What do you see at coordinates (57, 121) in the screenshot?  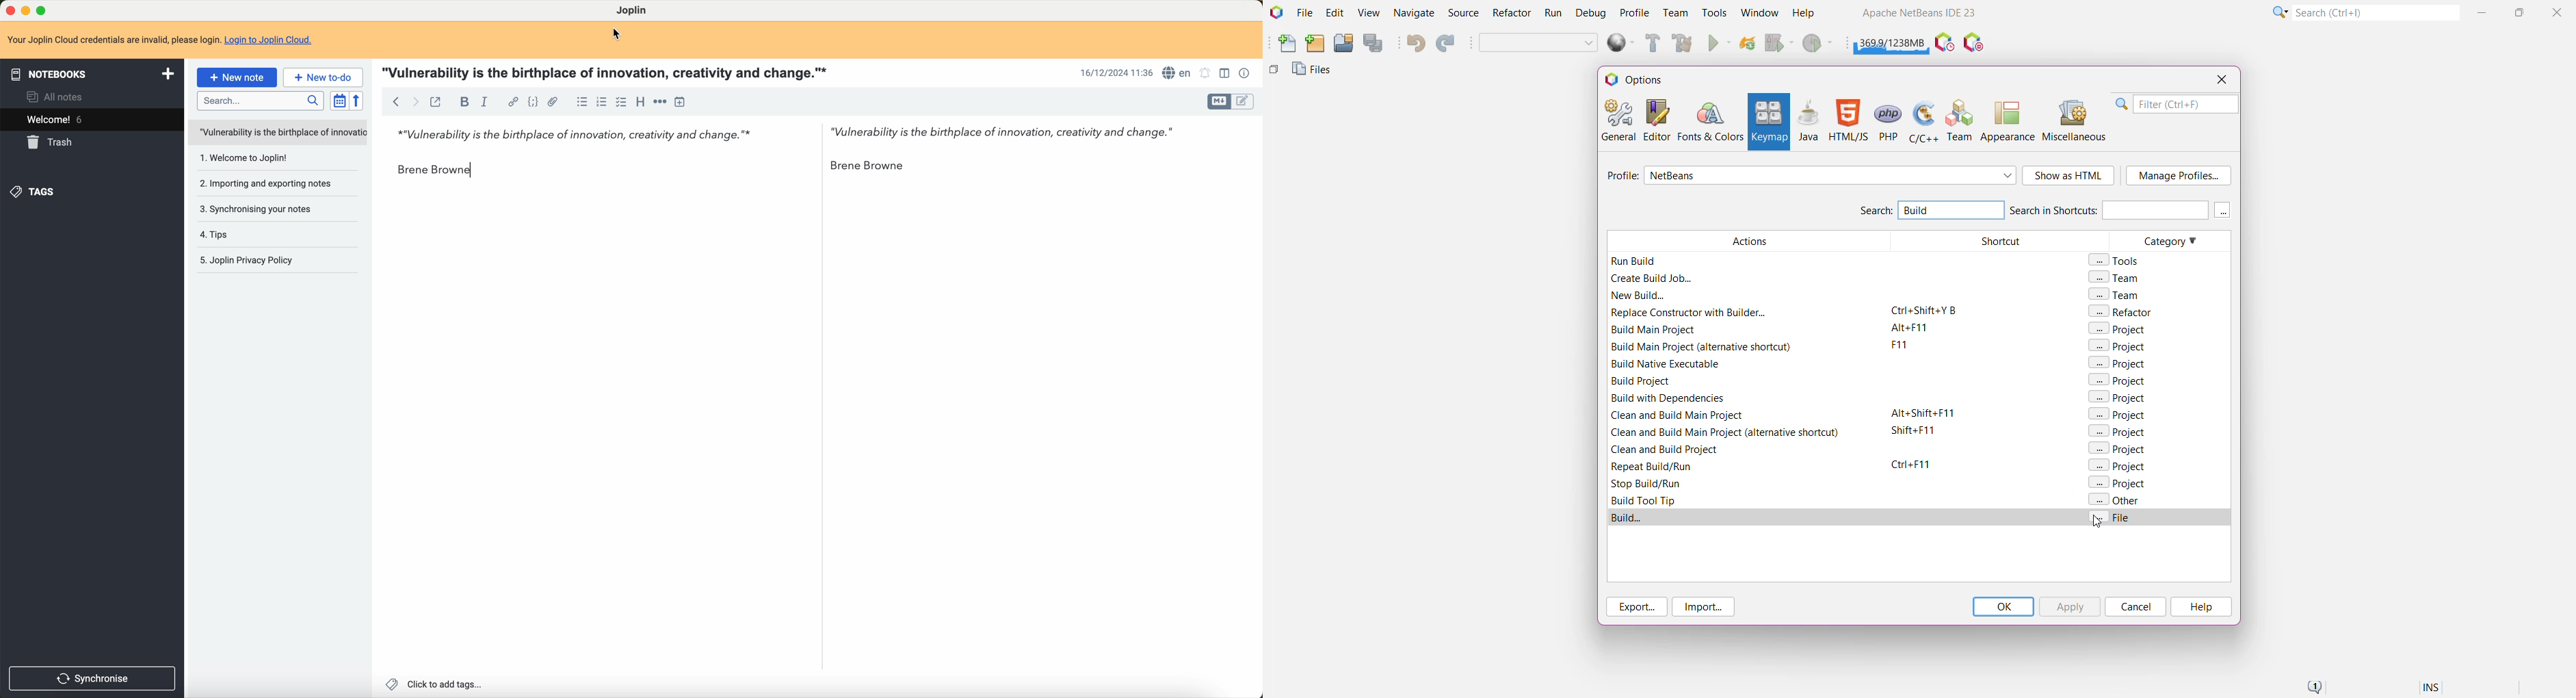 I see `welcome` at bounding box center [57, 121].